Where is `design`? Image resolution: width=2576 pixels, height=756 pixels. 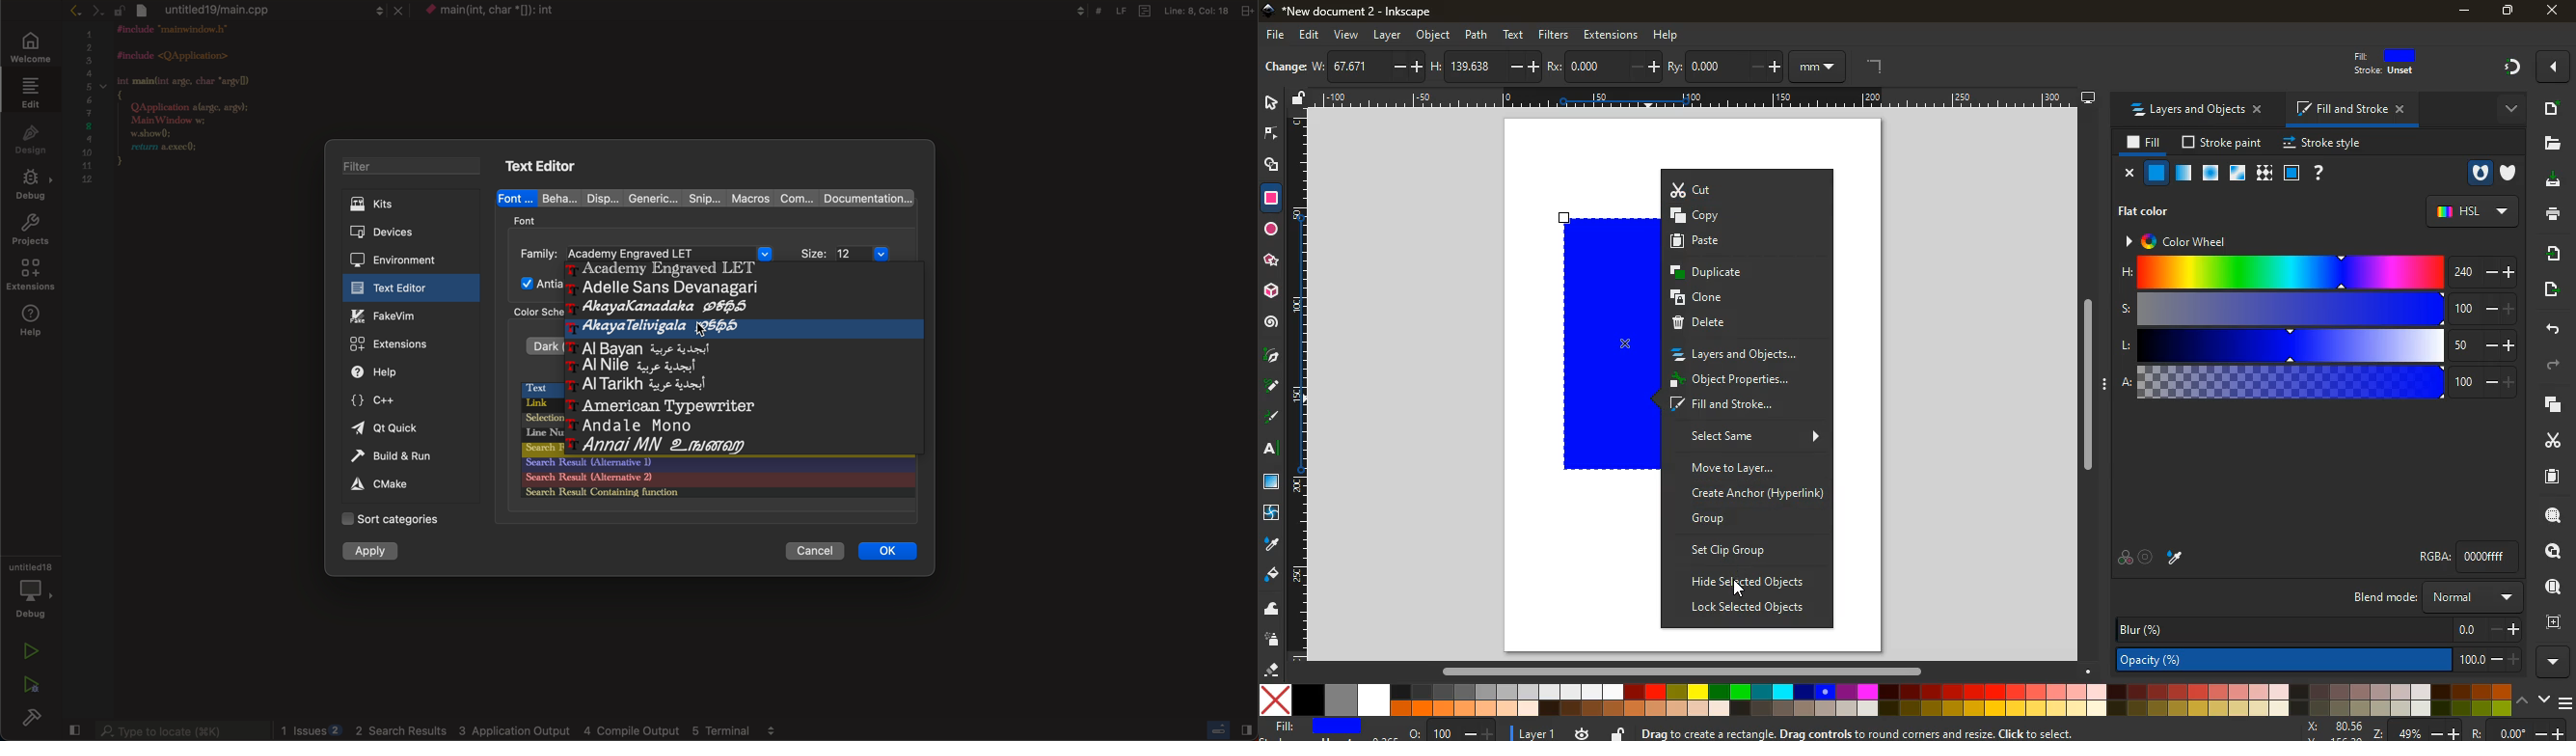 design is located at coordinates (28, 141).